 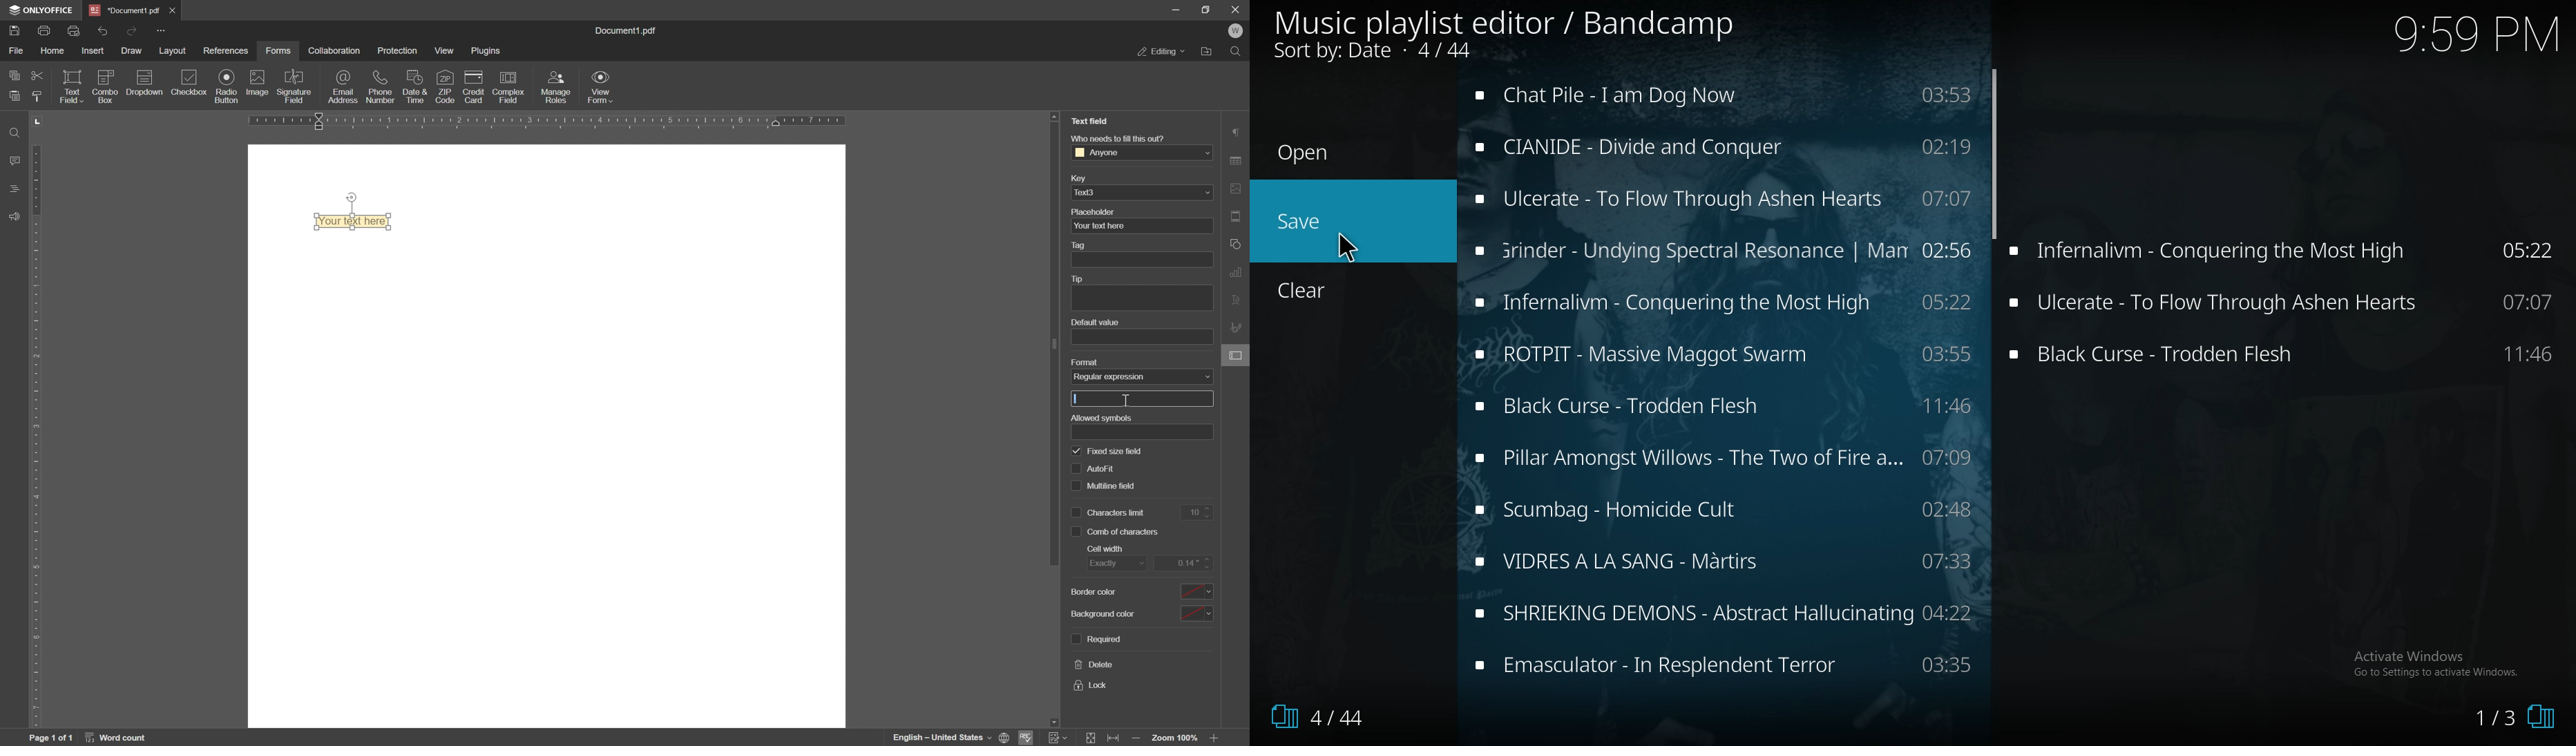 I want to click on Infernalivm - Conquering the Most High 05:22, so click(x=2285, y=304).